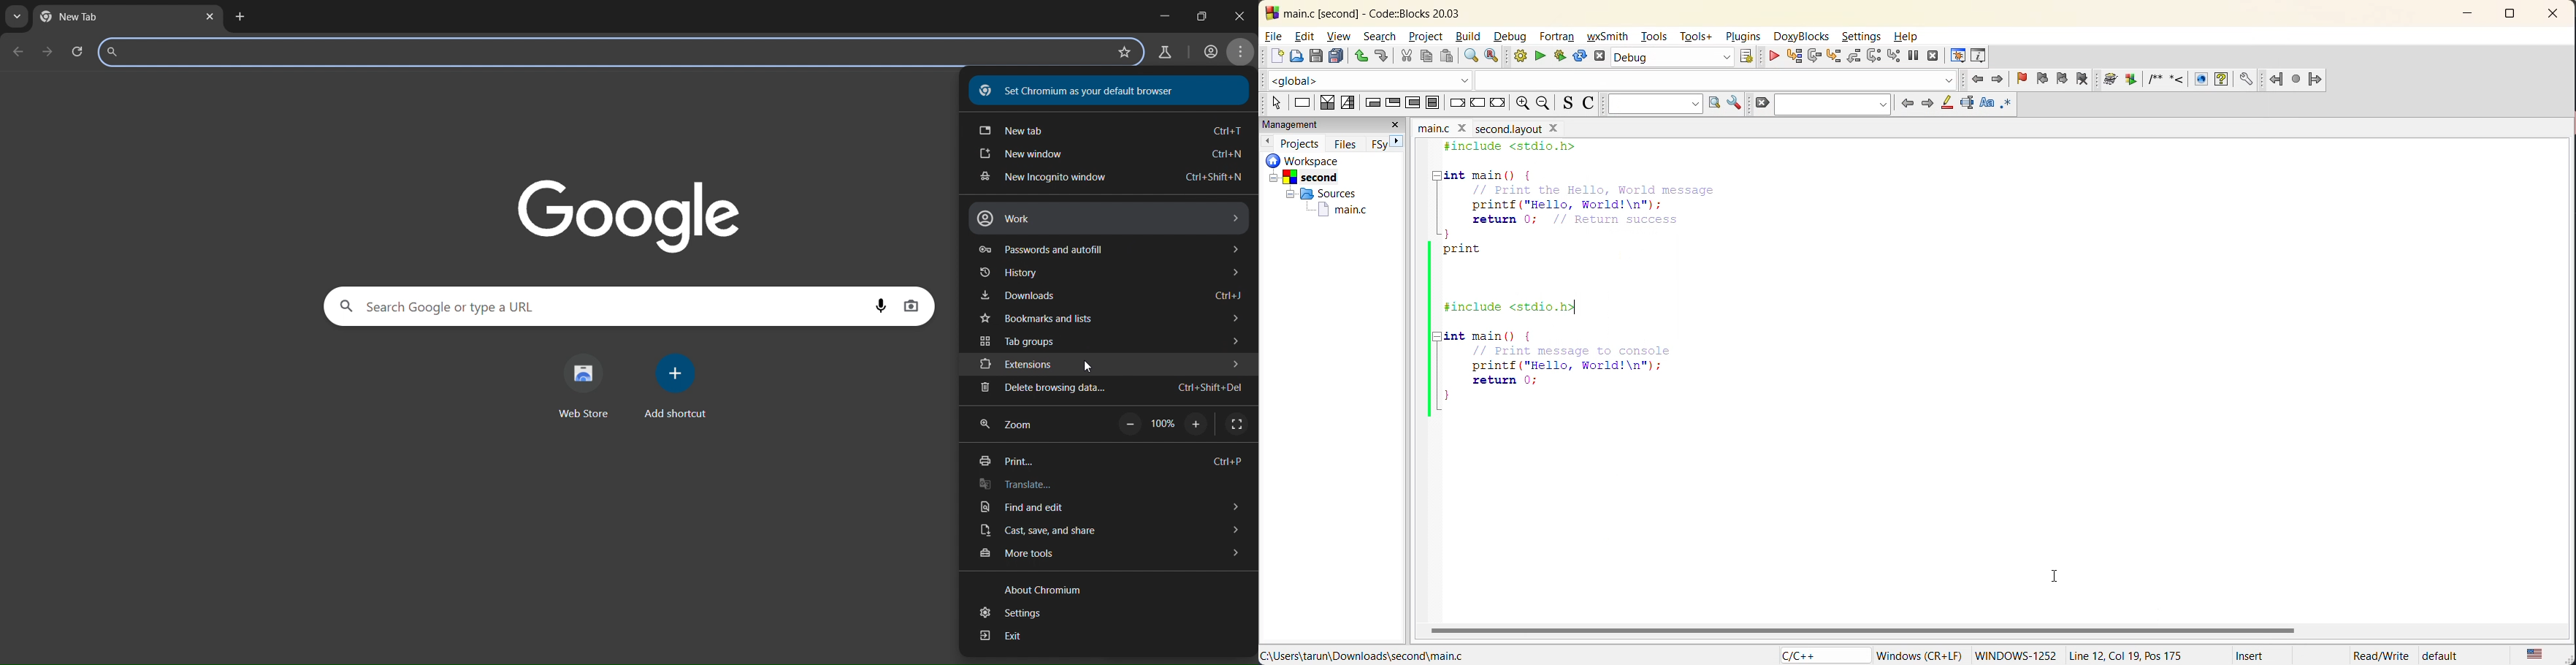 This screenshot has height=672, width=2576. What do you see at coordinates (1239, 422) in the screenshot?
I see `display fullscreen ` at bounding box center [1239, 422].